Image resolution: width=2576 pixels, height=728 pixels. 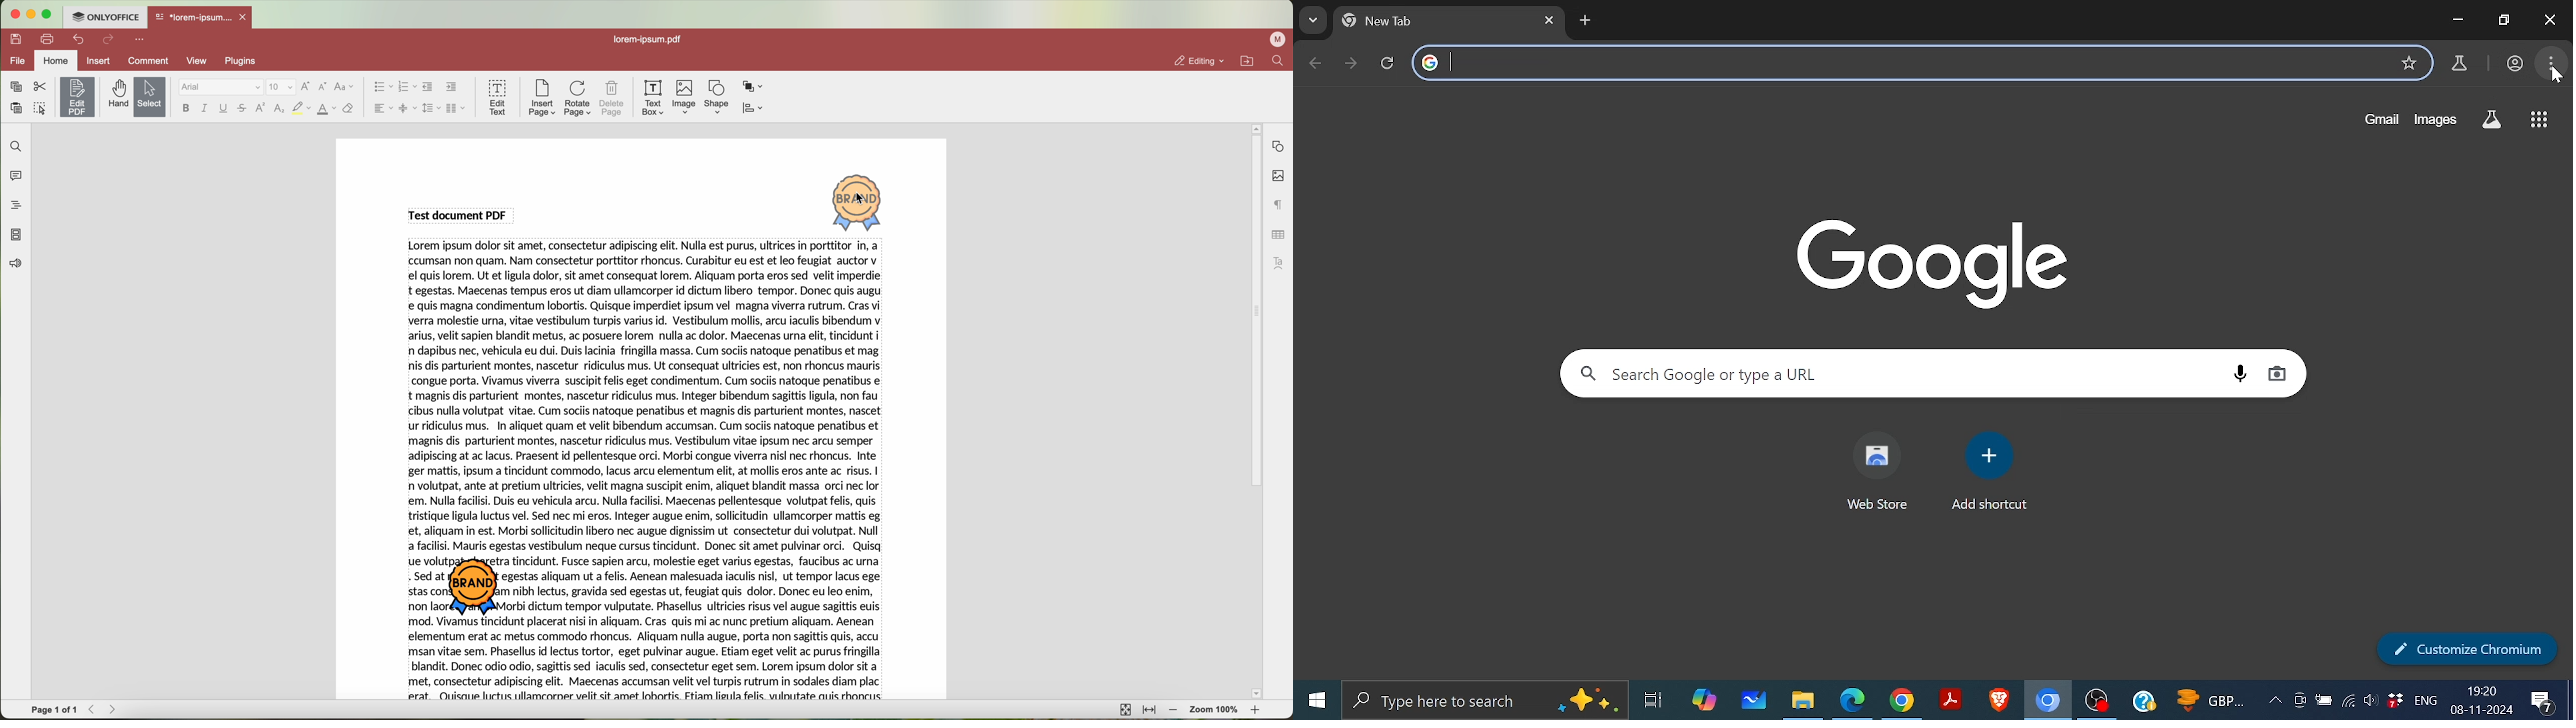 What do you see at coordinates (2274, 705) in the screenshot?
I see `Show hidden Icon` at bounding box center [2274, 705].